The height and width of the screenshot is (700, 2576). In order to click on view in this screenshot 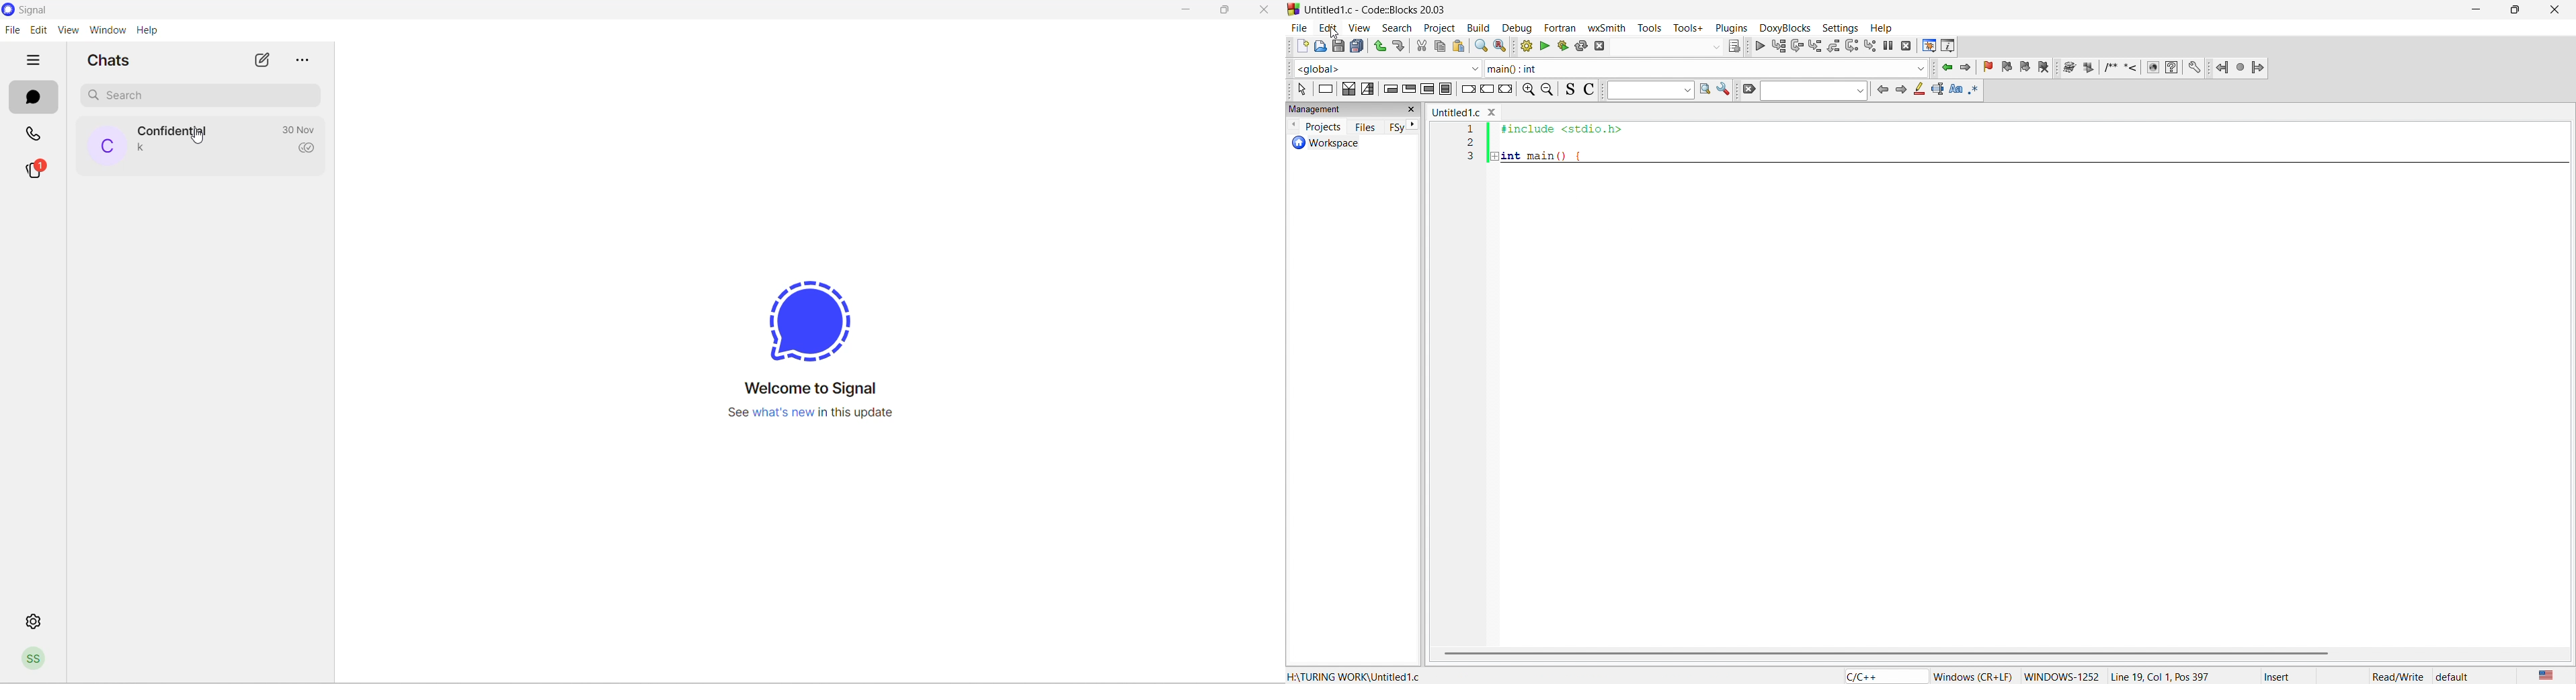, I will do `click(1359, 26)`.